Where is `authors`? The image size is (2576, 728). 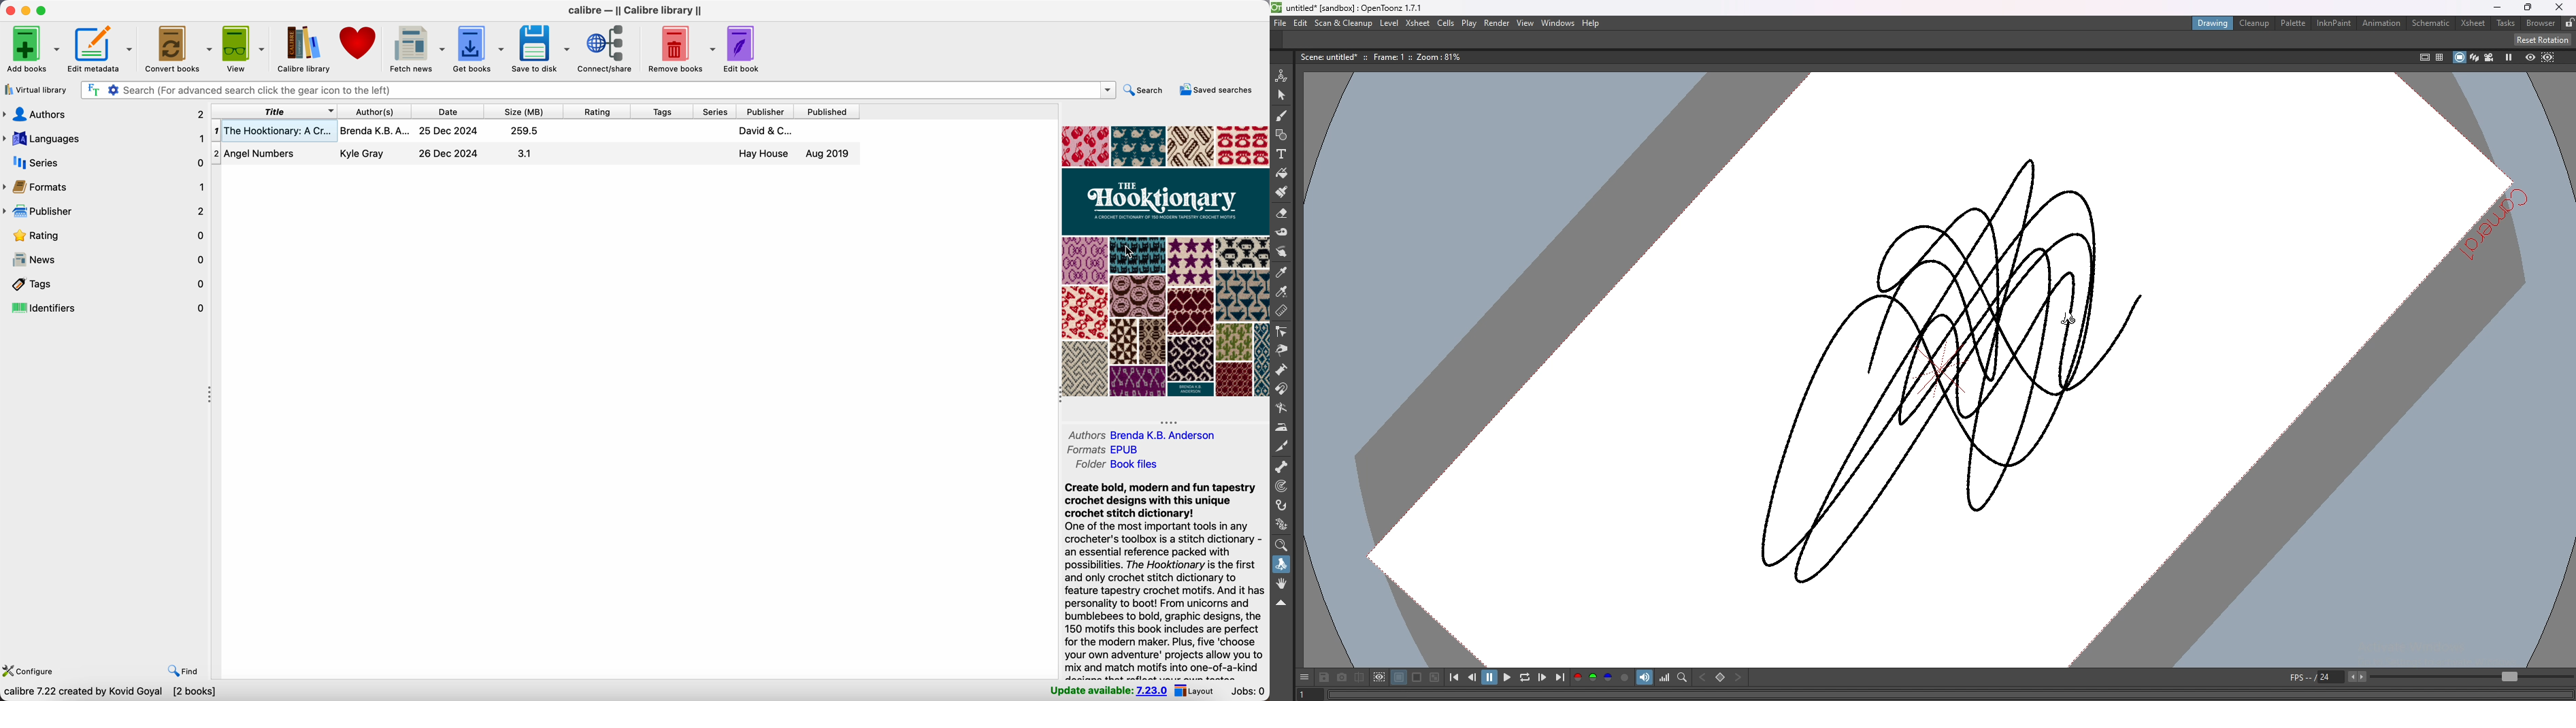 authors is located at coordinates (105, 114).